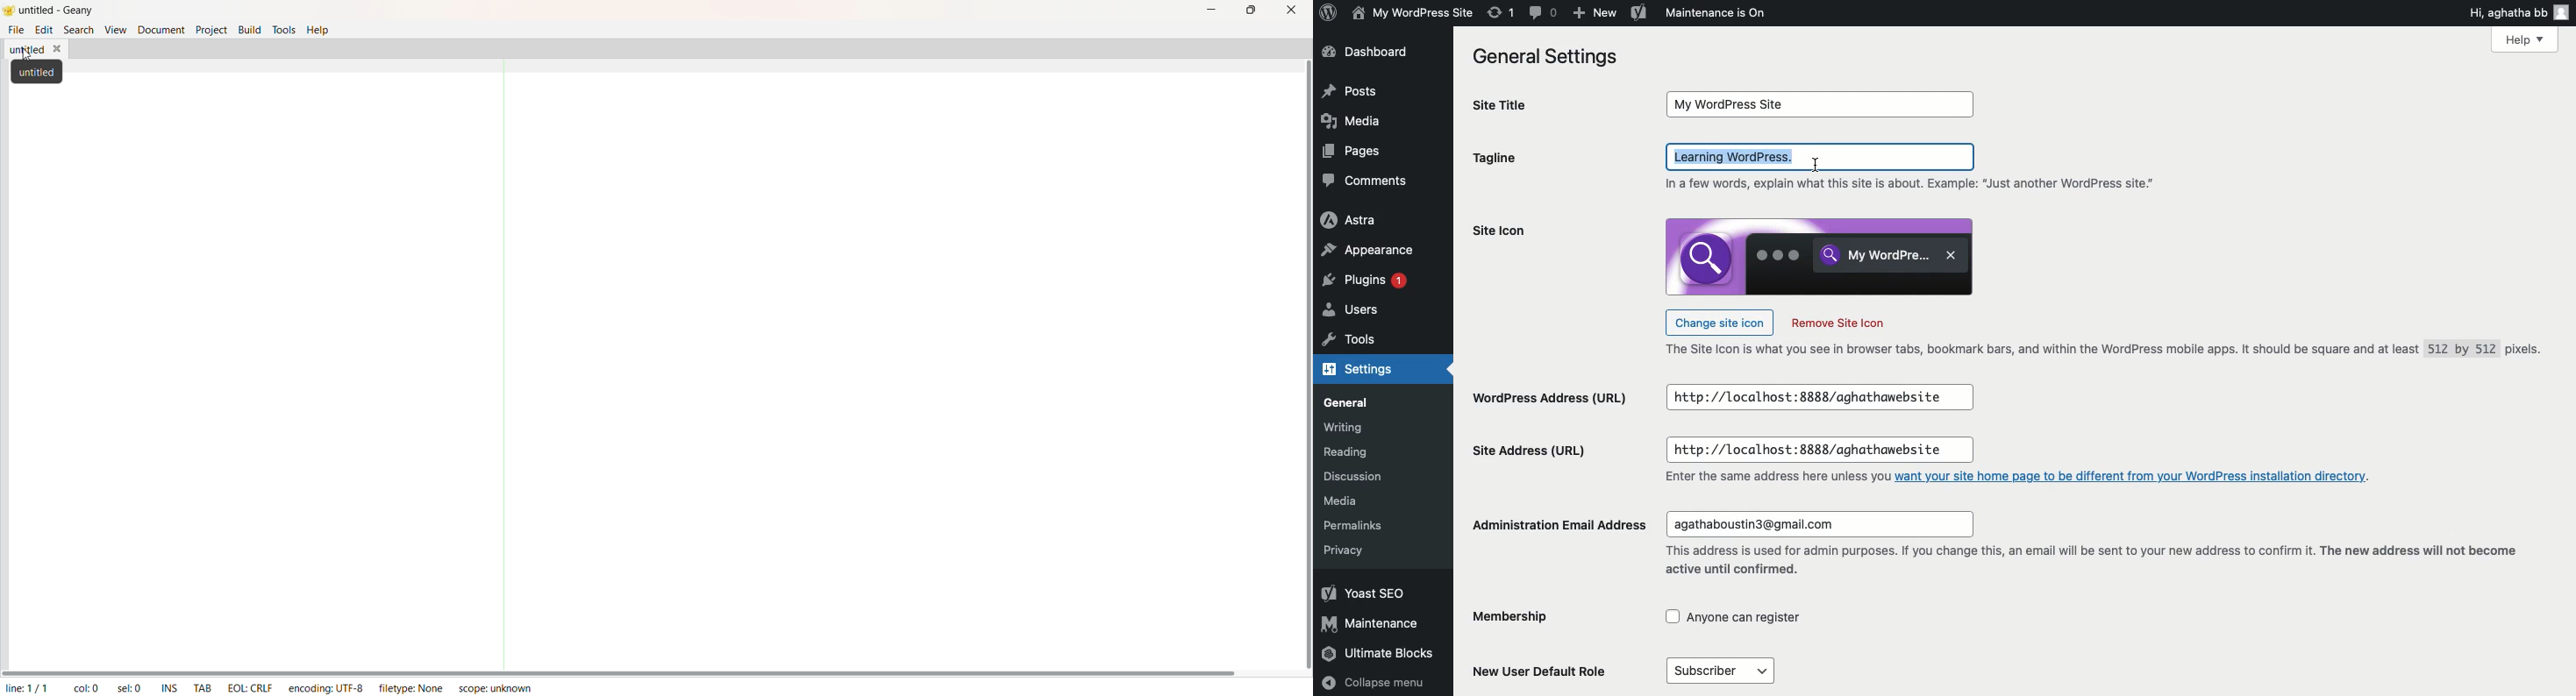  Describe the element at coordinates (2088, 563) in the screenshot. I see `text` at that location.